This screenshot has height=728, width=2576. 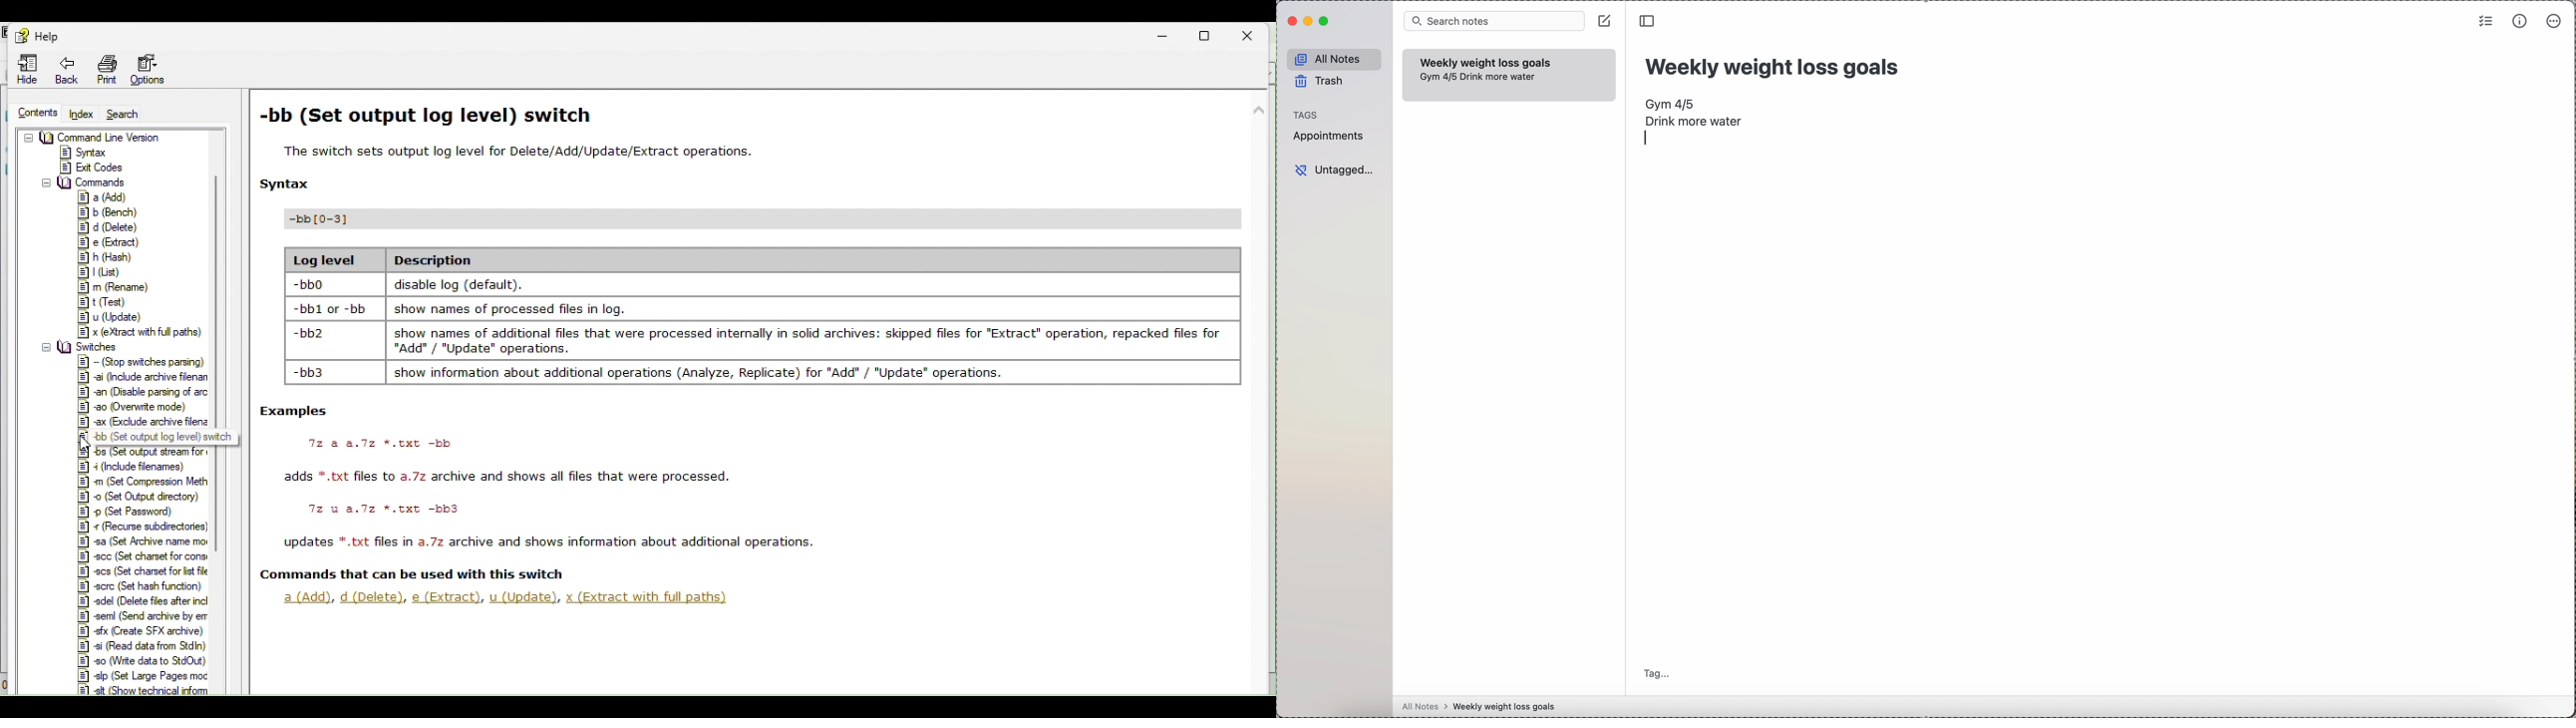 I want to click on 5) p (Set Password), so click(x=136, y=512).